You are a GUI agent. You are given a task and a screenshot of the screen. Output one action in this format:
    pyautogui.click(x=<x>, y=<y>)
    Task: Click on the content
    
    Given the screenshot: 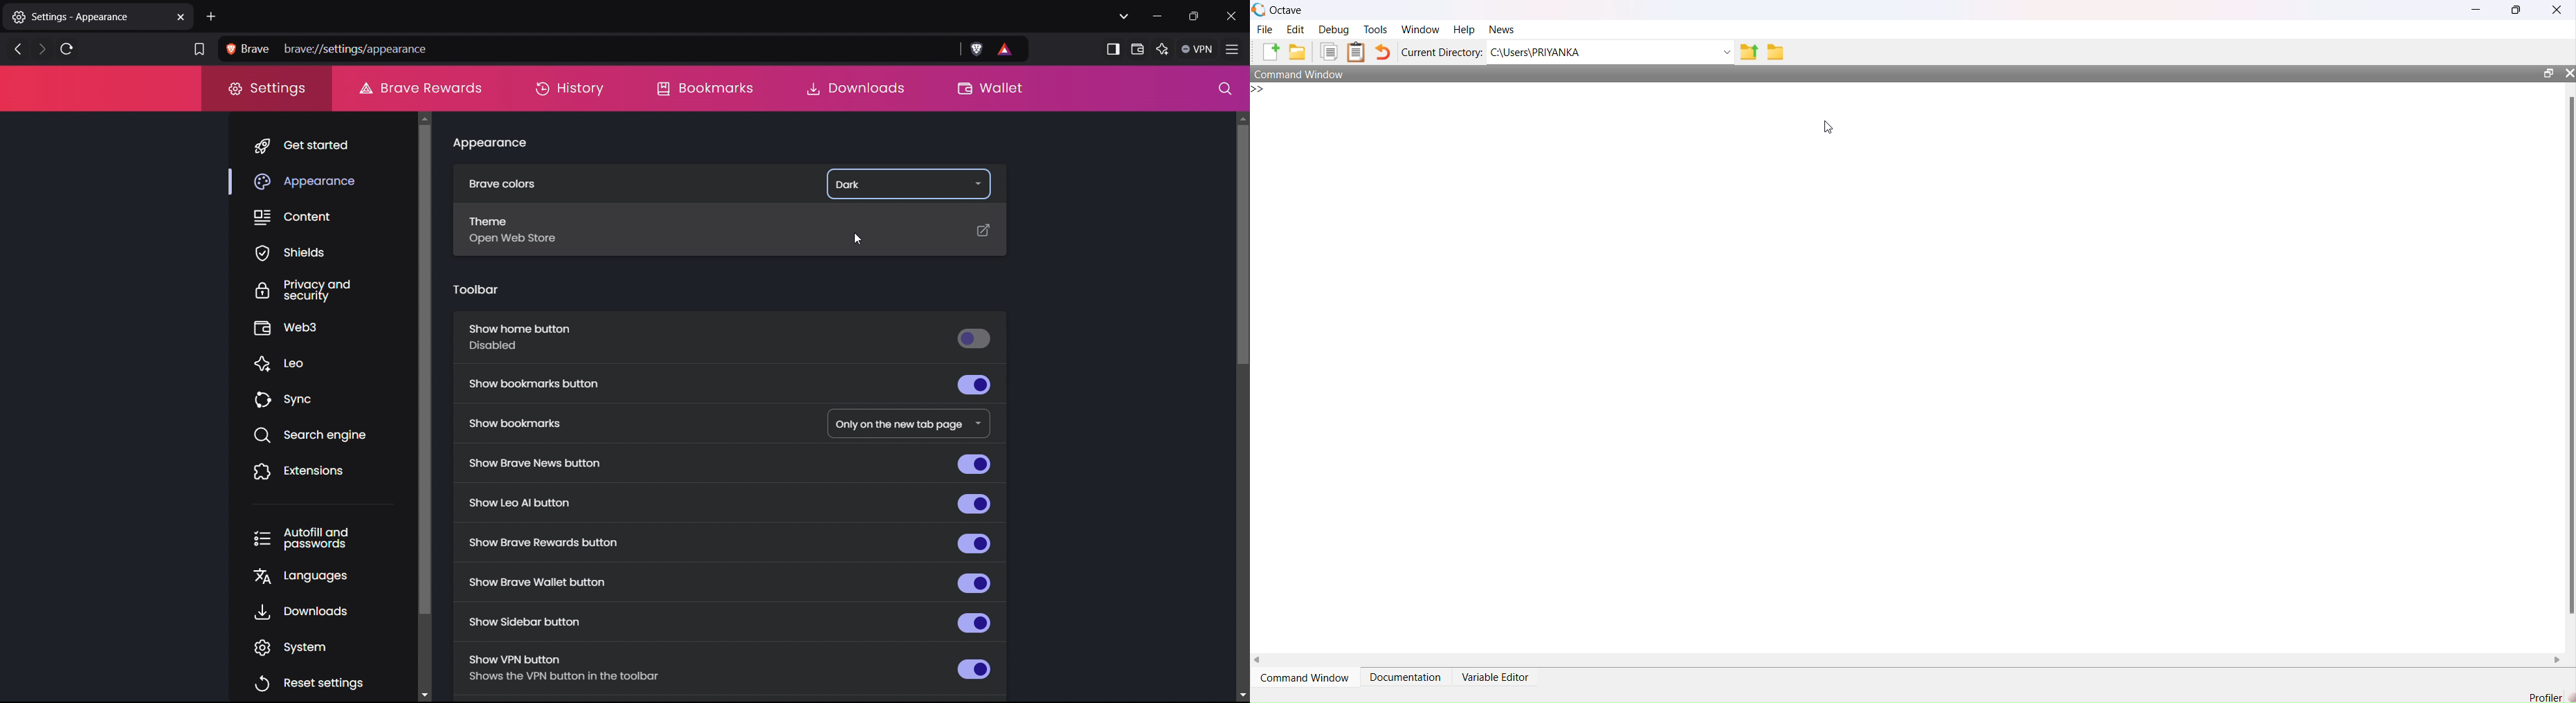 What is the action you would take?
    pyautogui.click(x=332, y=215)
    